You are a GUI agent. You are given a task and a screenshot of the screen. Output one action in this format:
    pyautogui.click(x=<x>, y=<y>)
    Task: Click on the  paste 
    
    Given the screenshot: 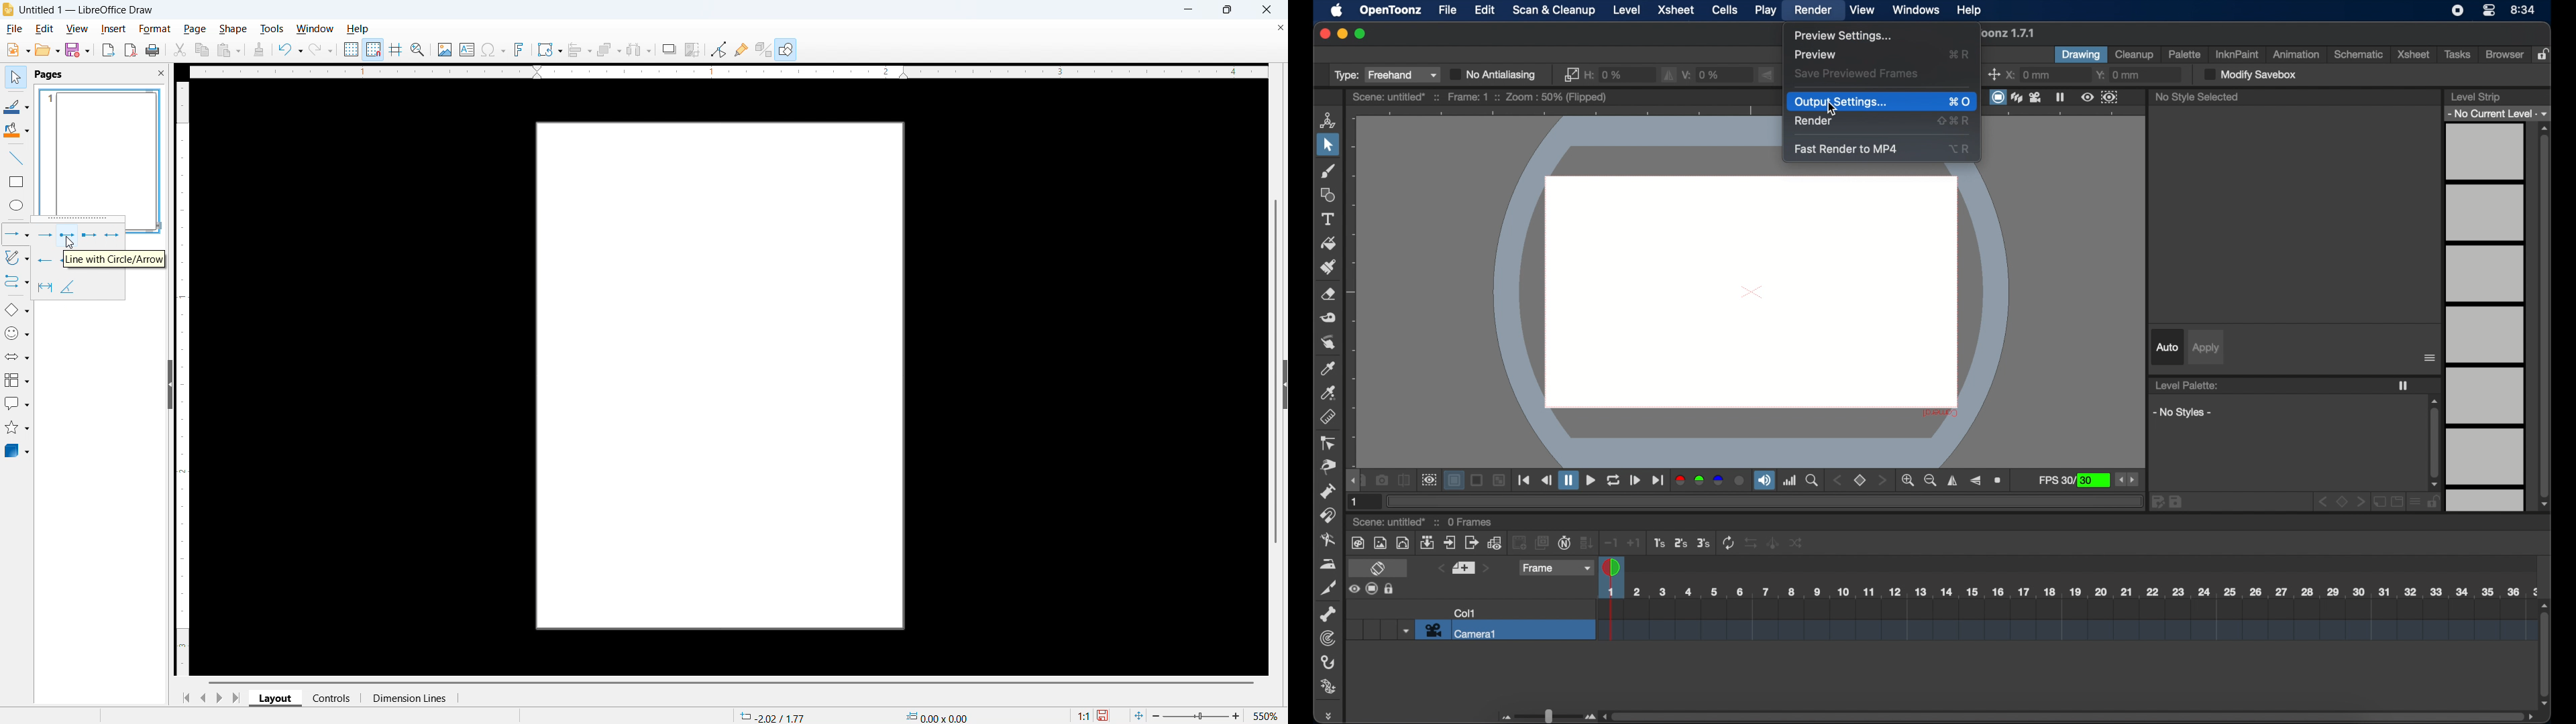 What is the action you would take?
    pyautogui.click(x=229, y=51)
    